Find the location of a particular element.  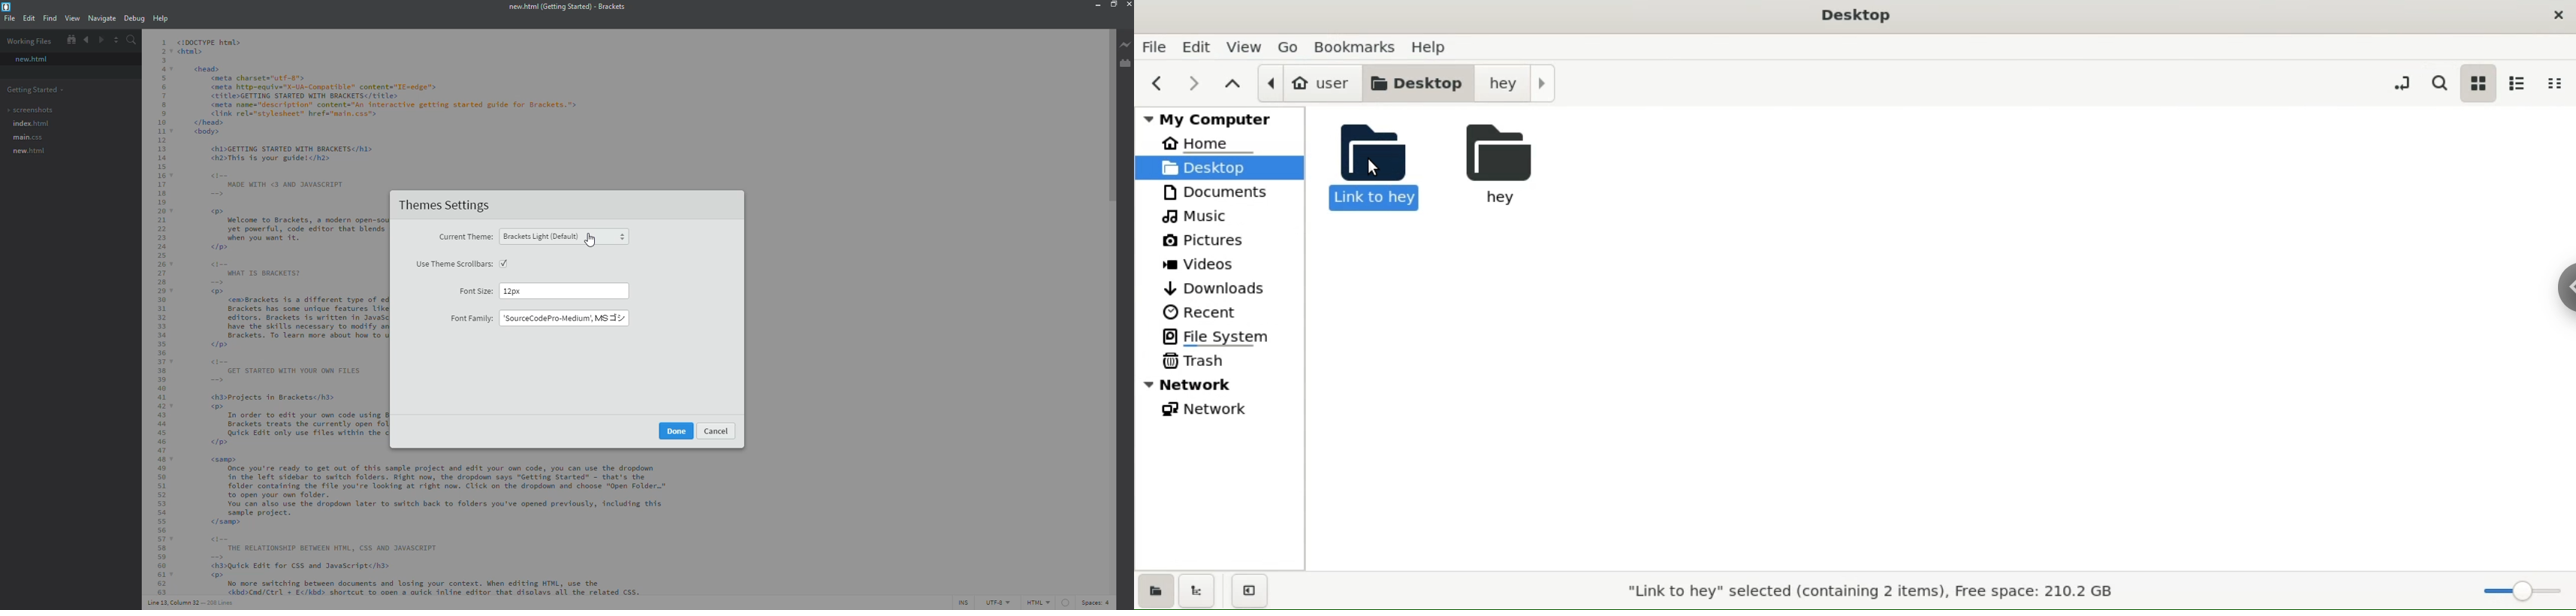

 is located at coordinates (675, 430).